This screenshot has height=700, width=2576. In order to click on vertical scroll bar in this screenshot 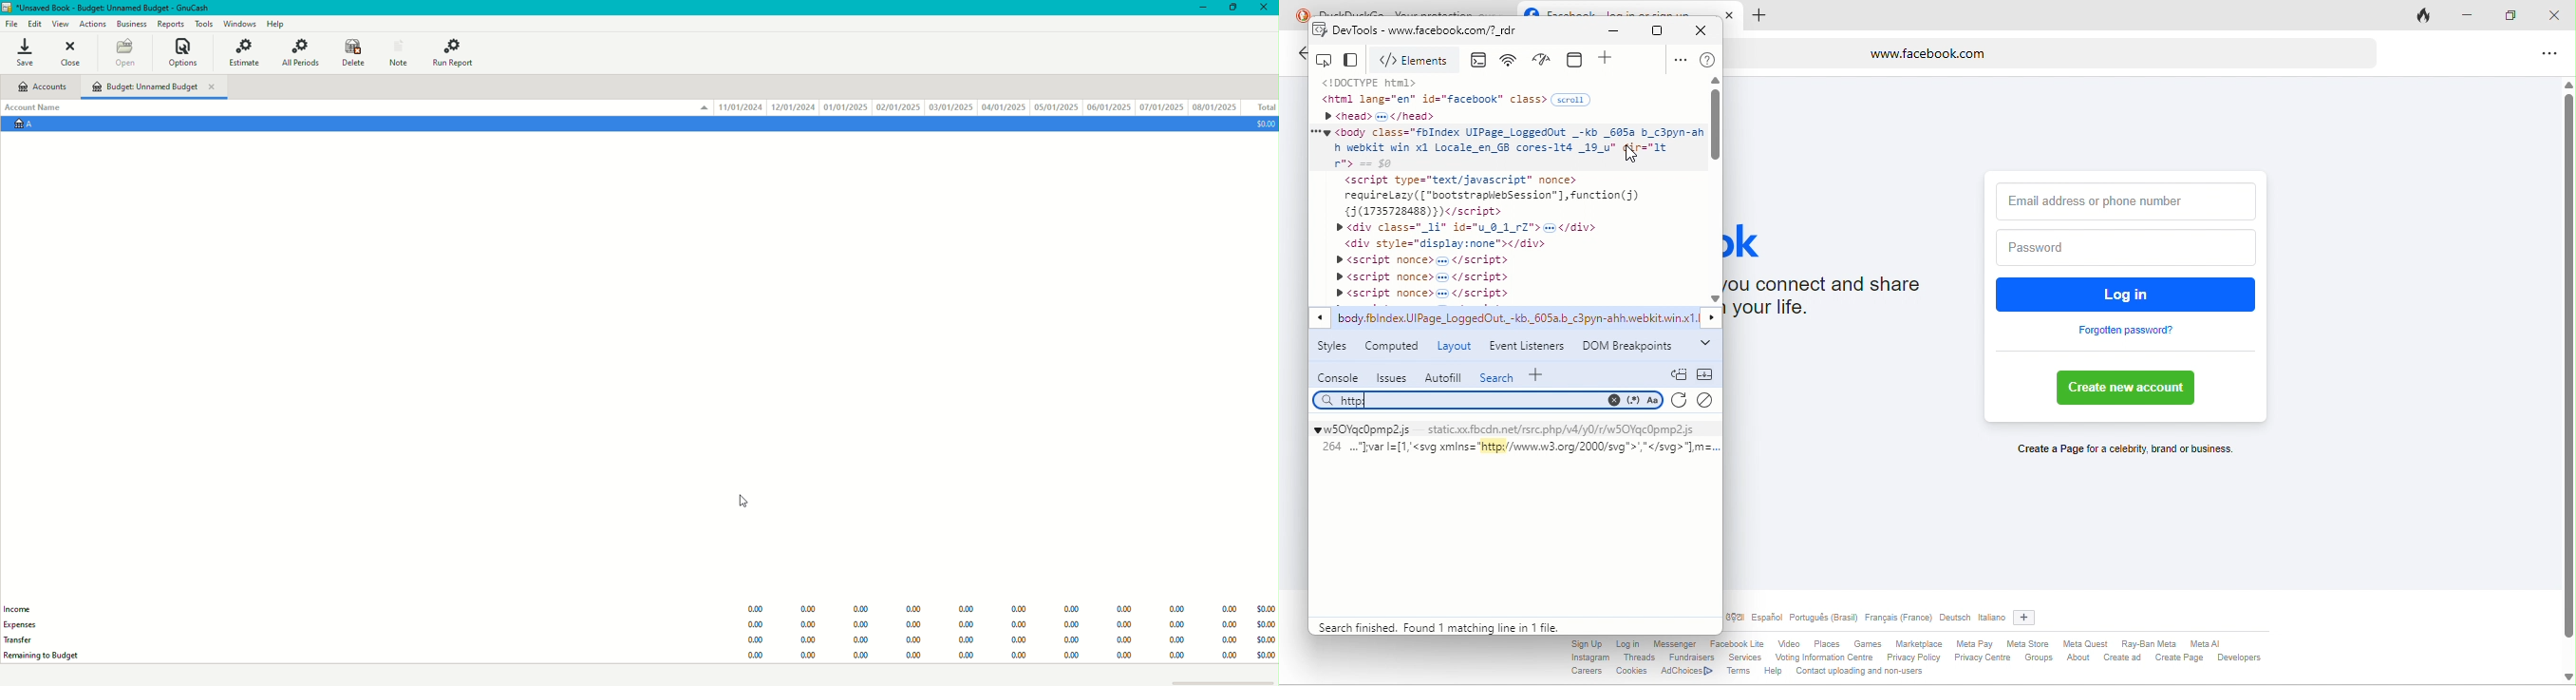, I will do `click(1717, 126)`.